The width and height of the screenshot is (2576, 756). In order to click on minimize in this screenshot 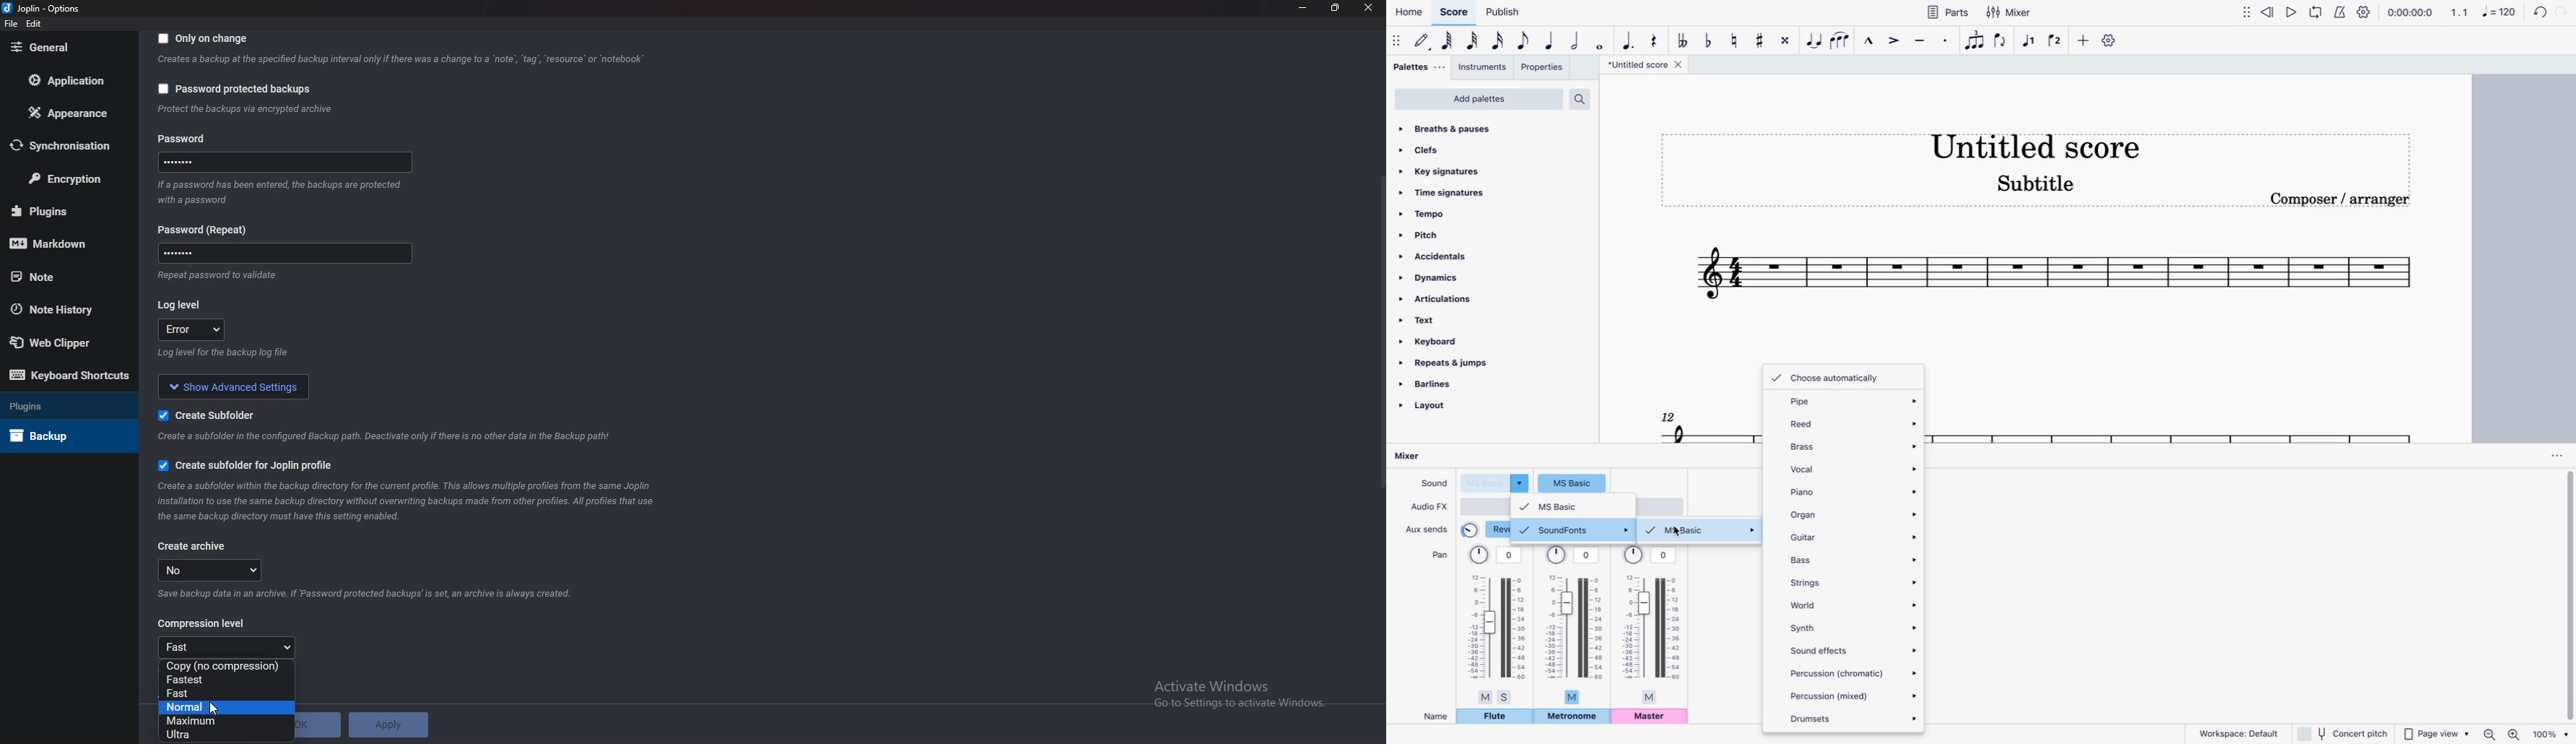, I will do `click(1303, 7)`.